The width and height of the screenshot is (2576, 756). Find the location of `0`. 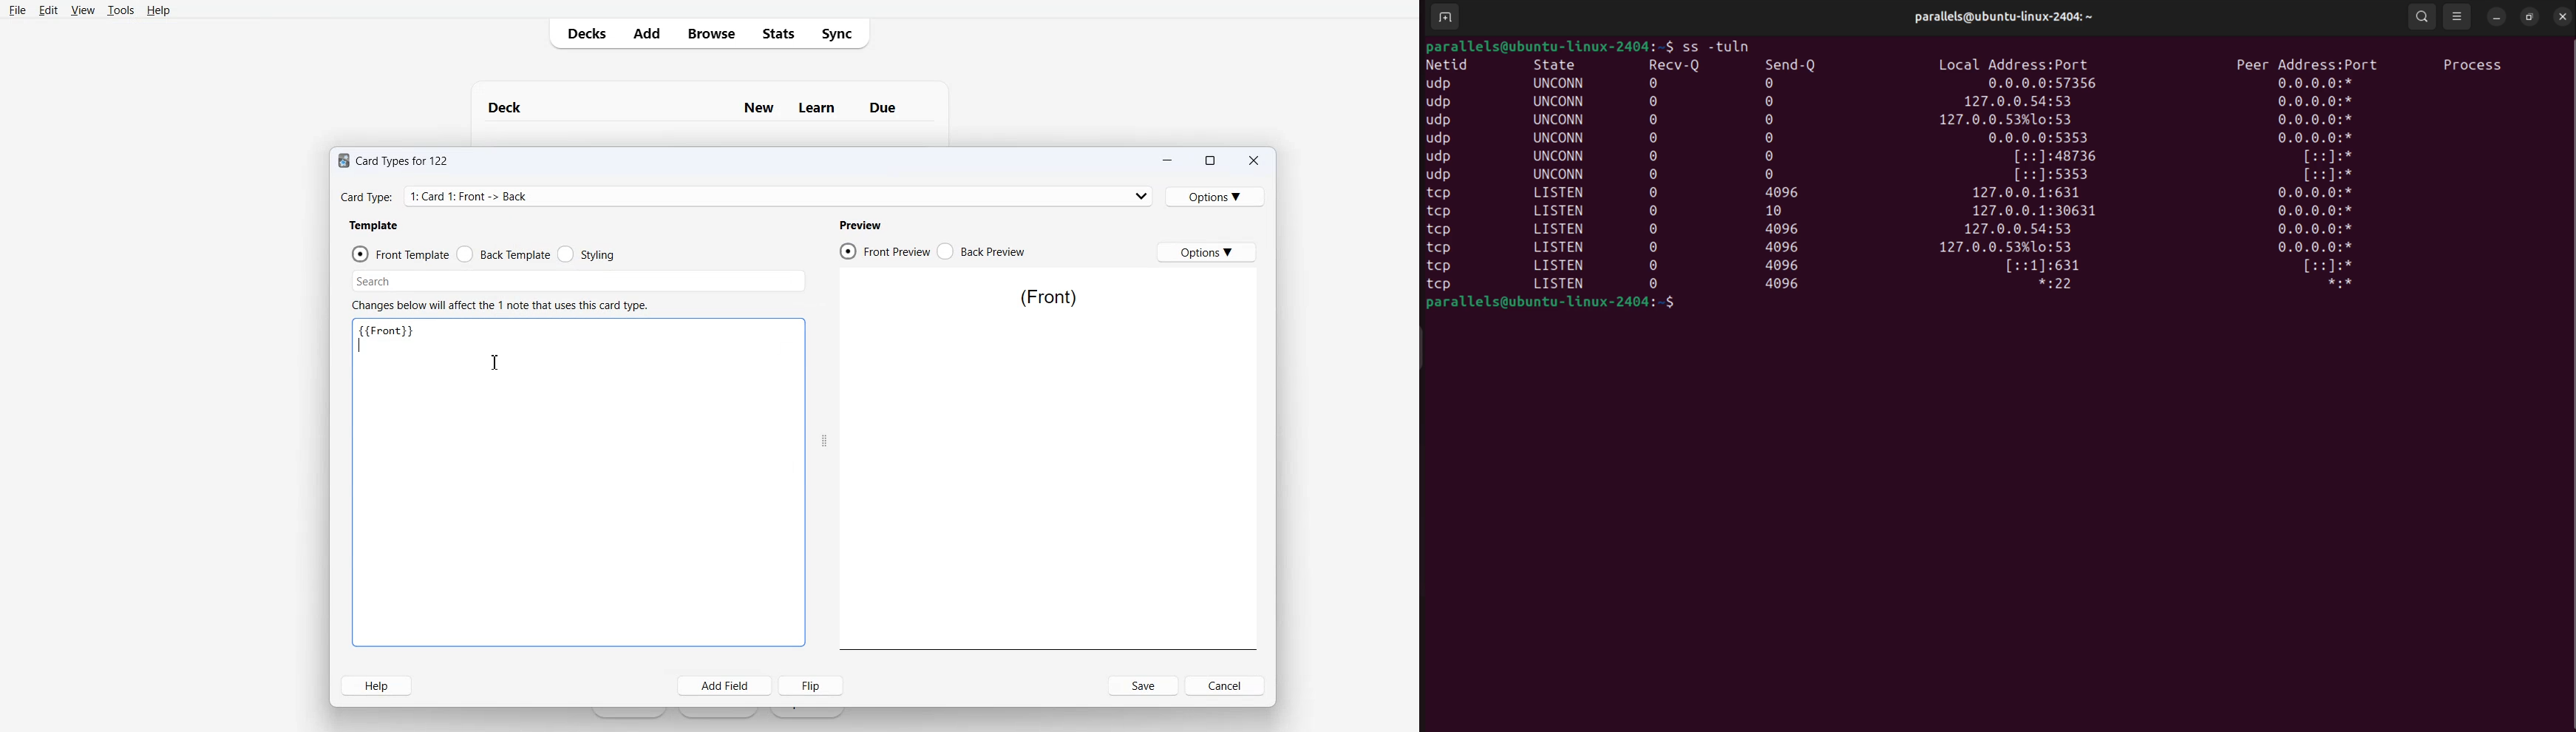

0 is located at coordinates (1772, 101).